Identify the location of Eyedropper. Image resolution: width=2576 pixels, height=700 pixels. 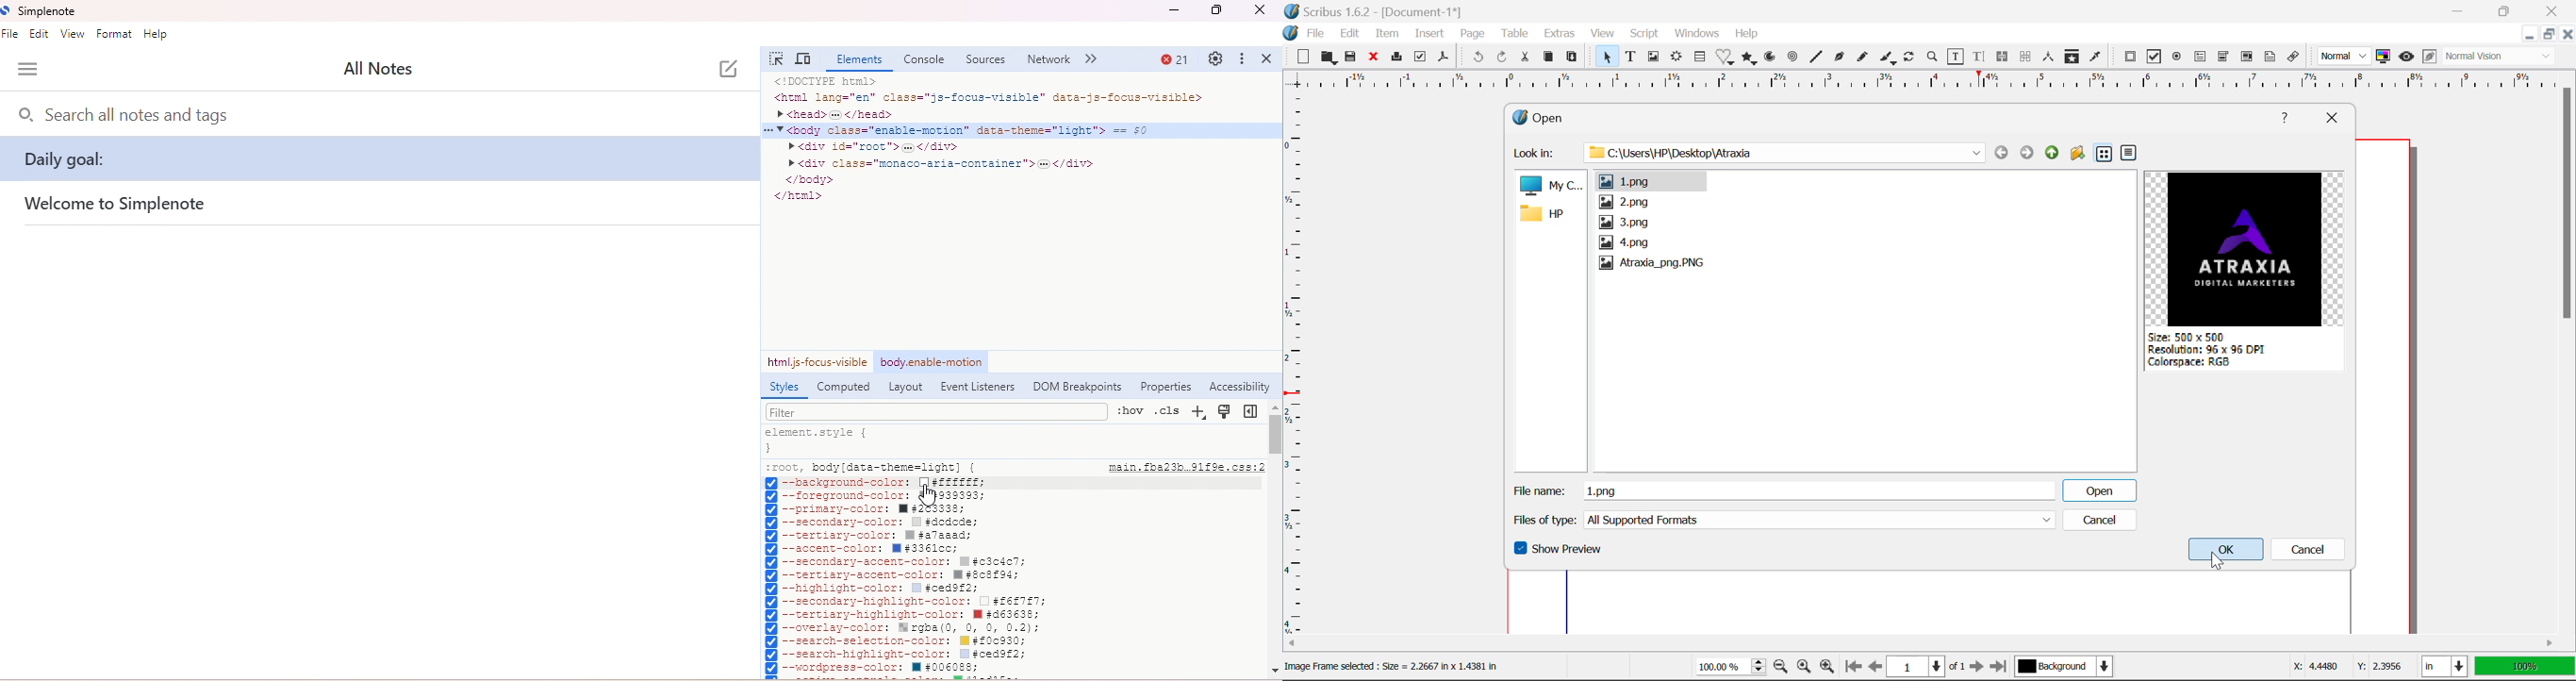
(2096, 57).